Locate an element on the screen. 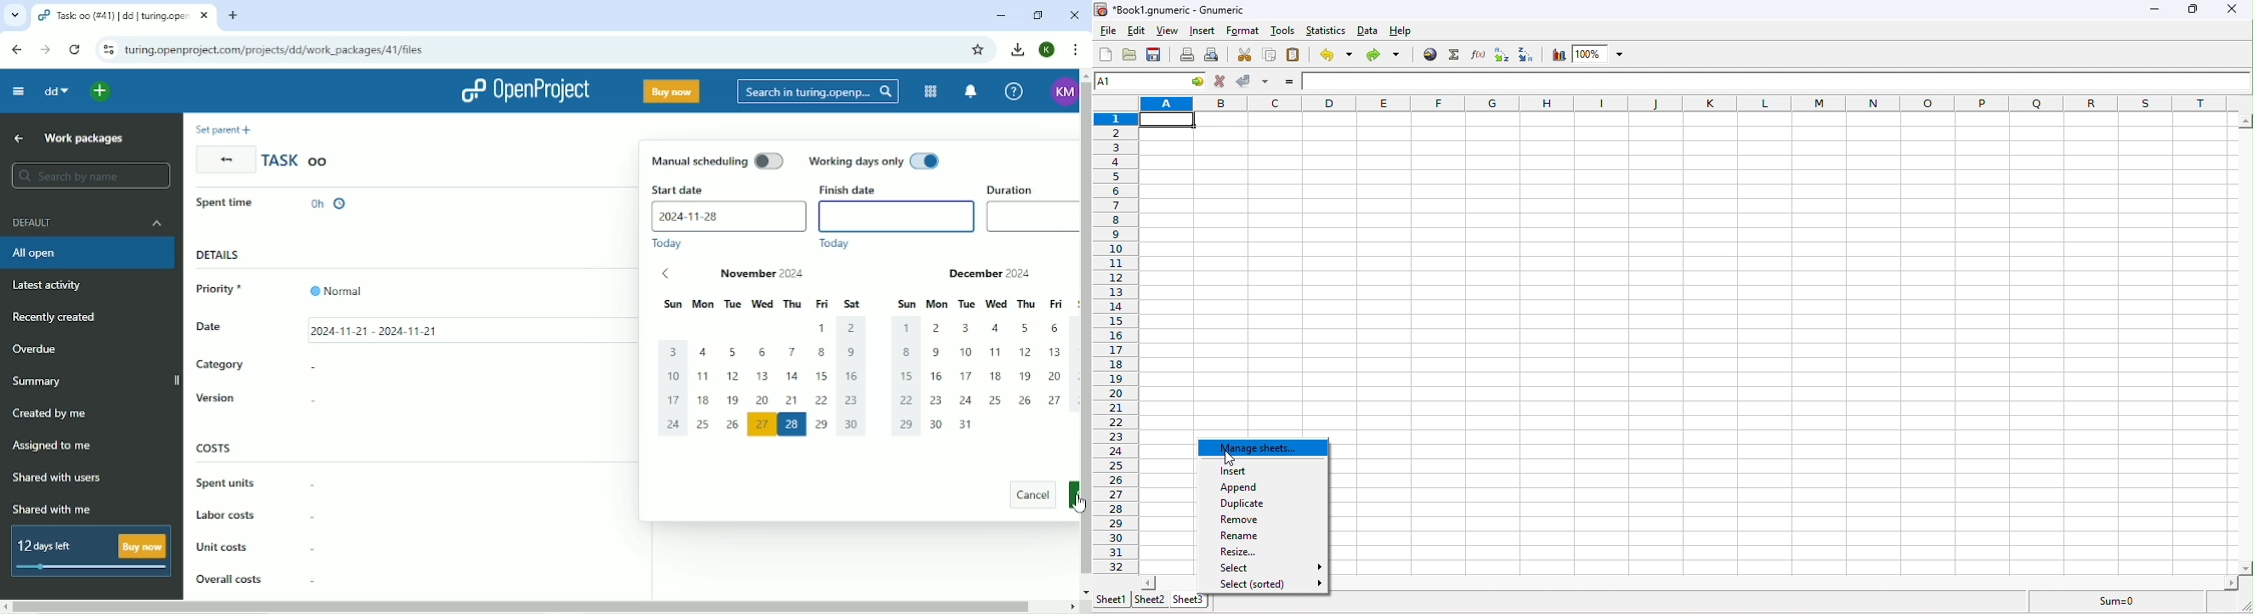 The height and width of the screenshot is (616, 2268). previous dates is located at coordinates (659, 275).